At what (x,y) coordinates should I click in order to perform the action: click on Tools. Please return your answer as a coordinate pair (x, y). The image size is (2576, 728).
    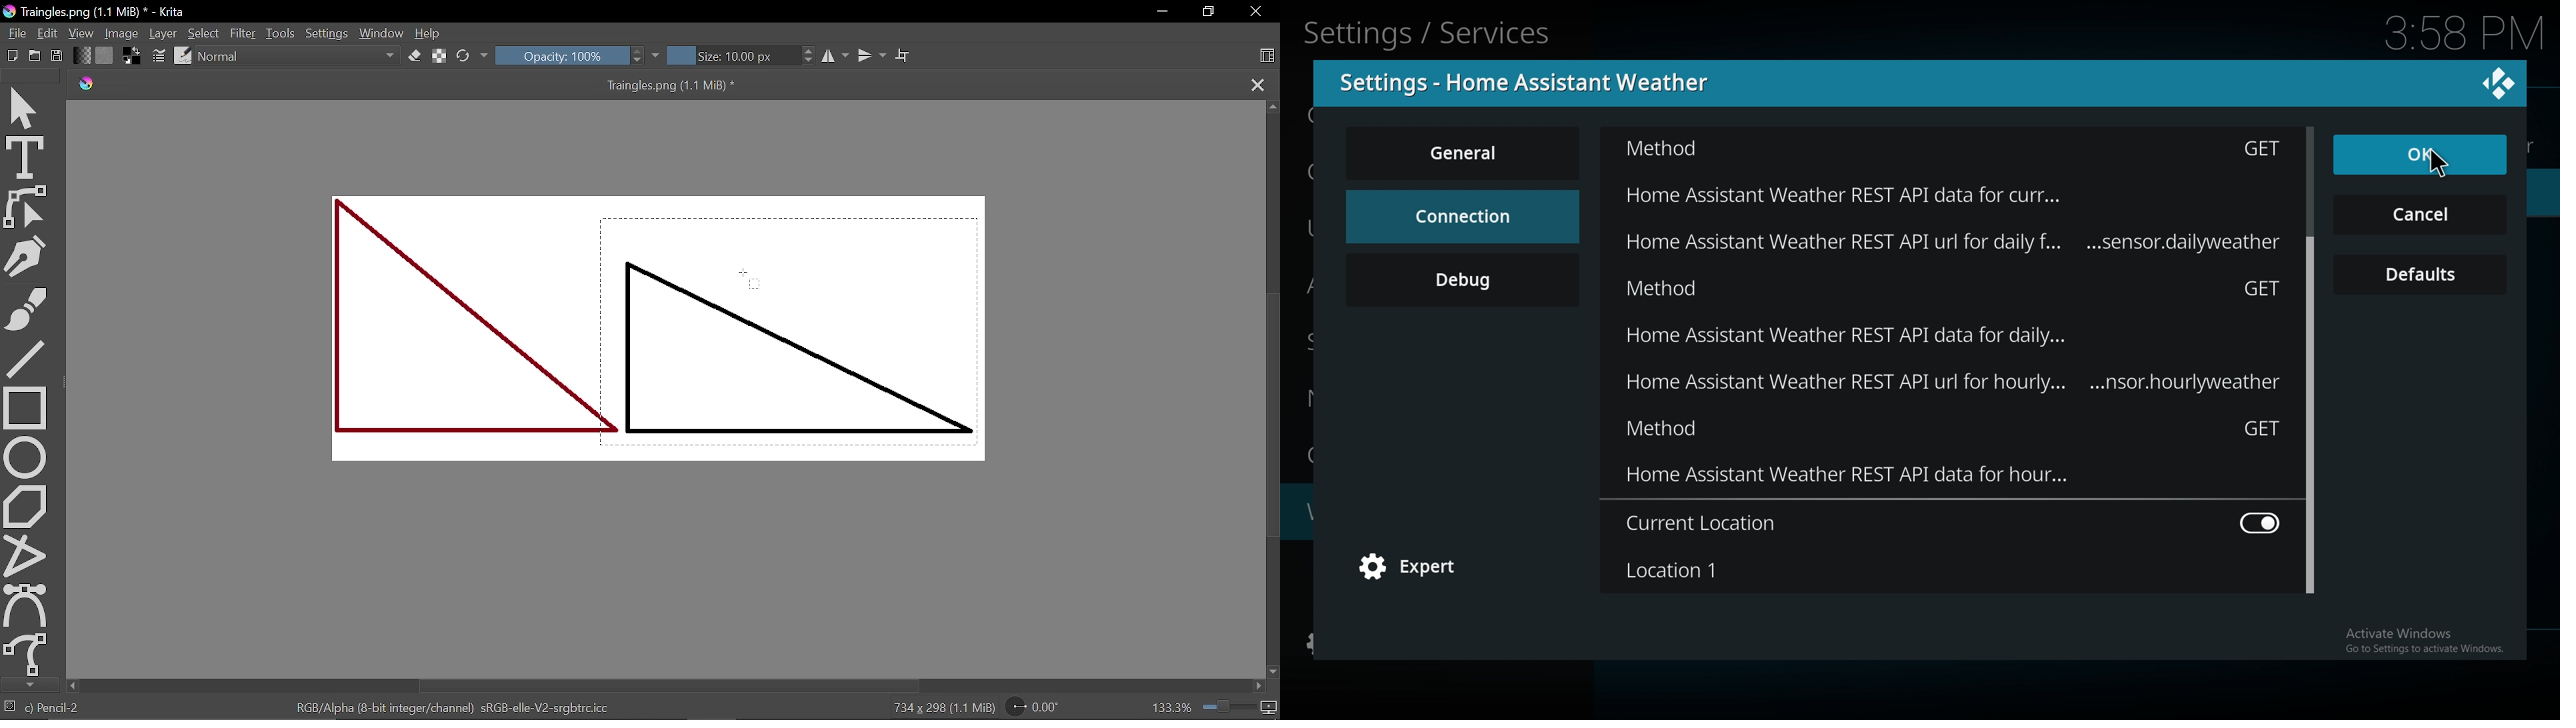
    Looking at the image, I should click on (281, 34).